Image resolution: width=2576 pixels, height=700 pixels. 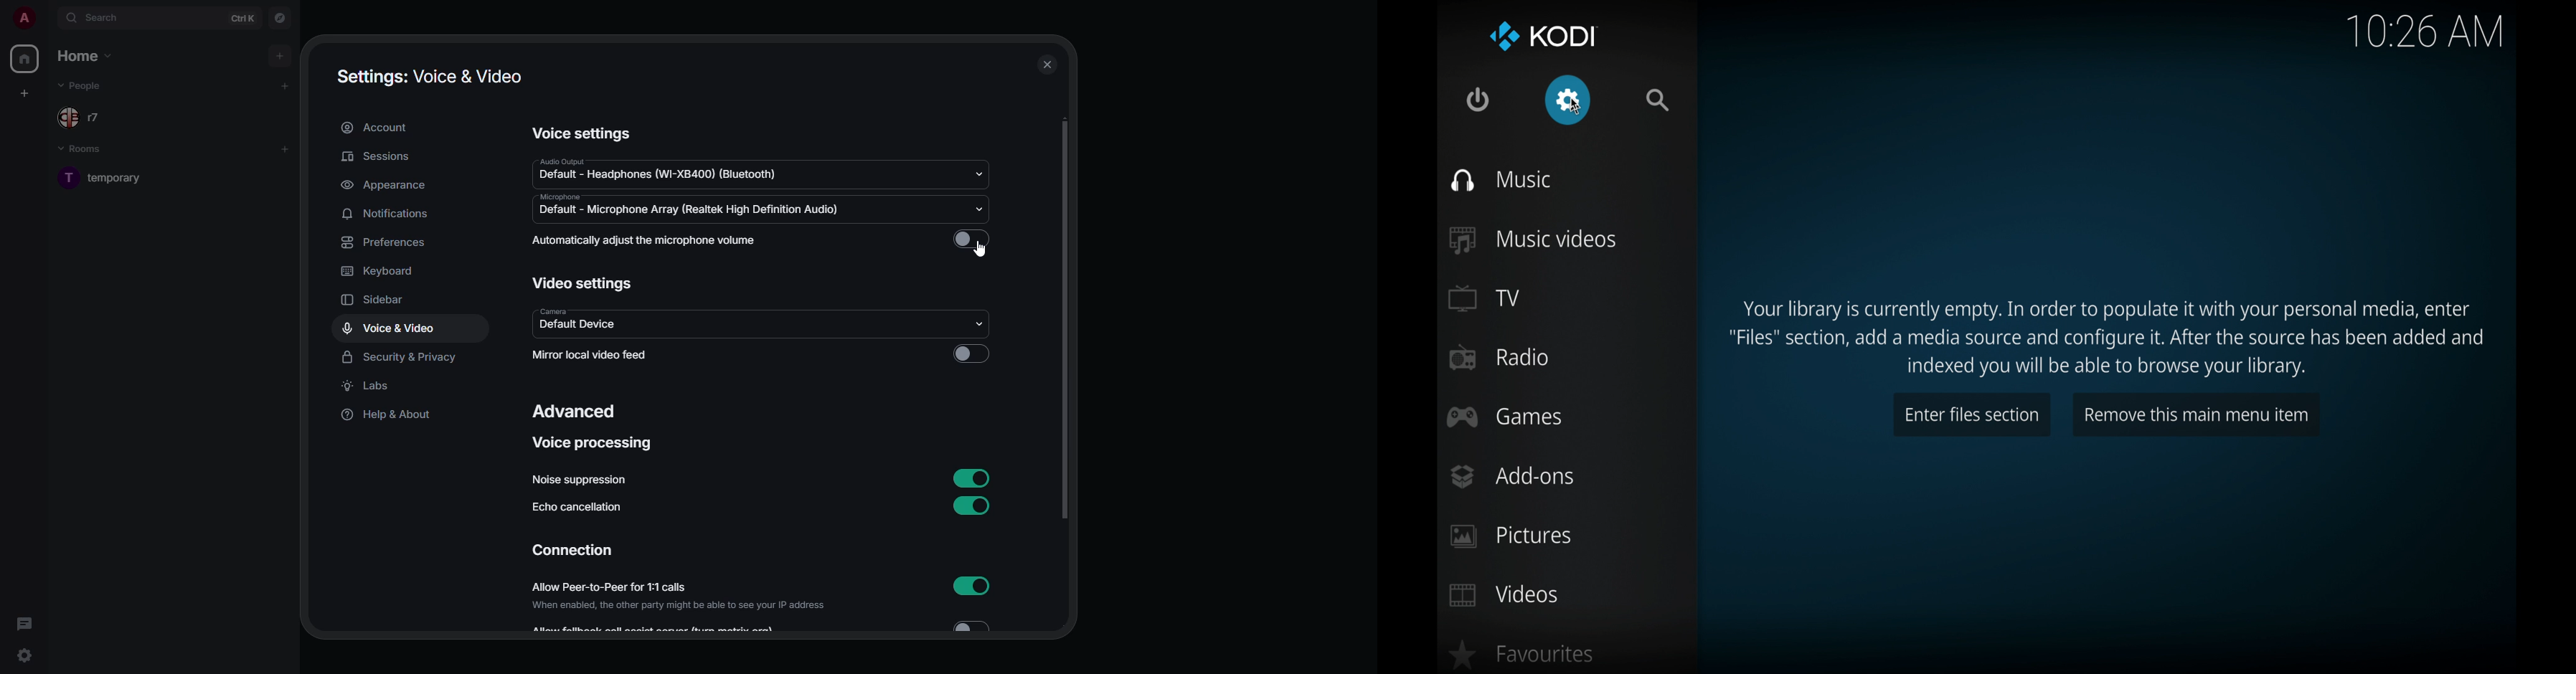 I want to click on kodi, so click(x=1545, y=37).